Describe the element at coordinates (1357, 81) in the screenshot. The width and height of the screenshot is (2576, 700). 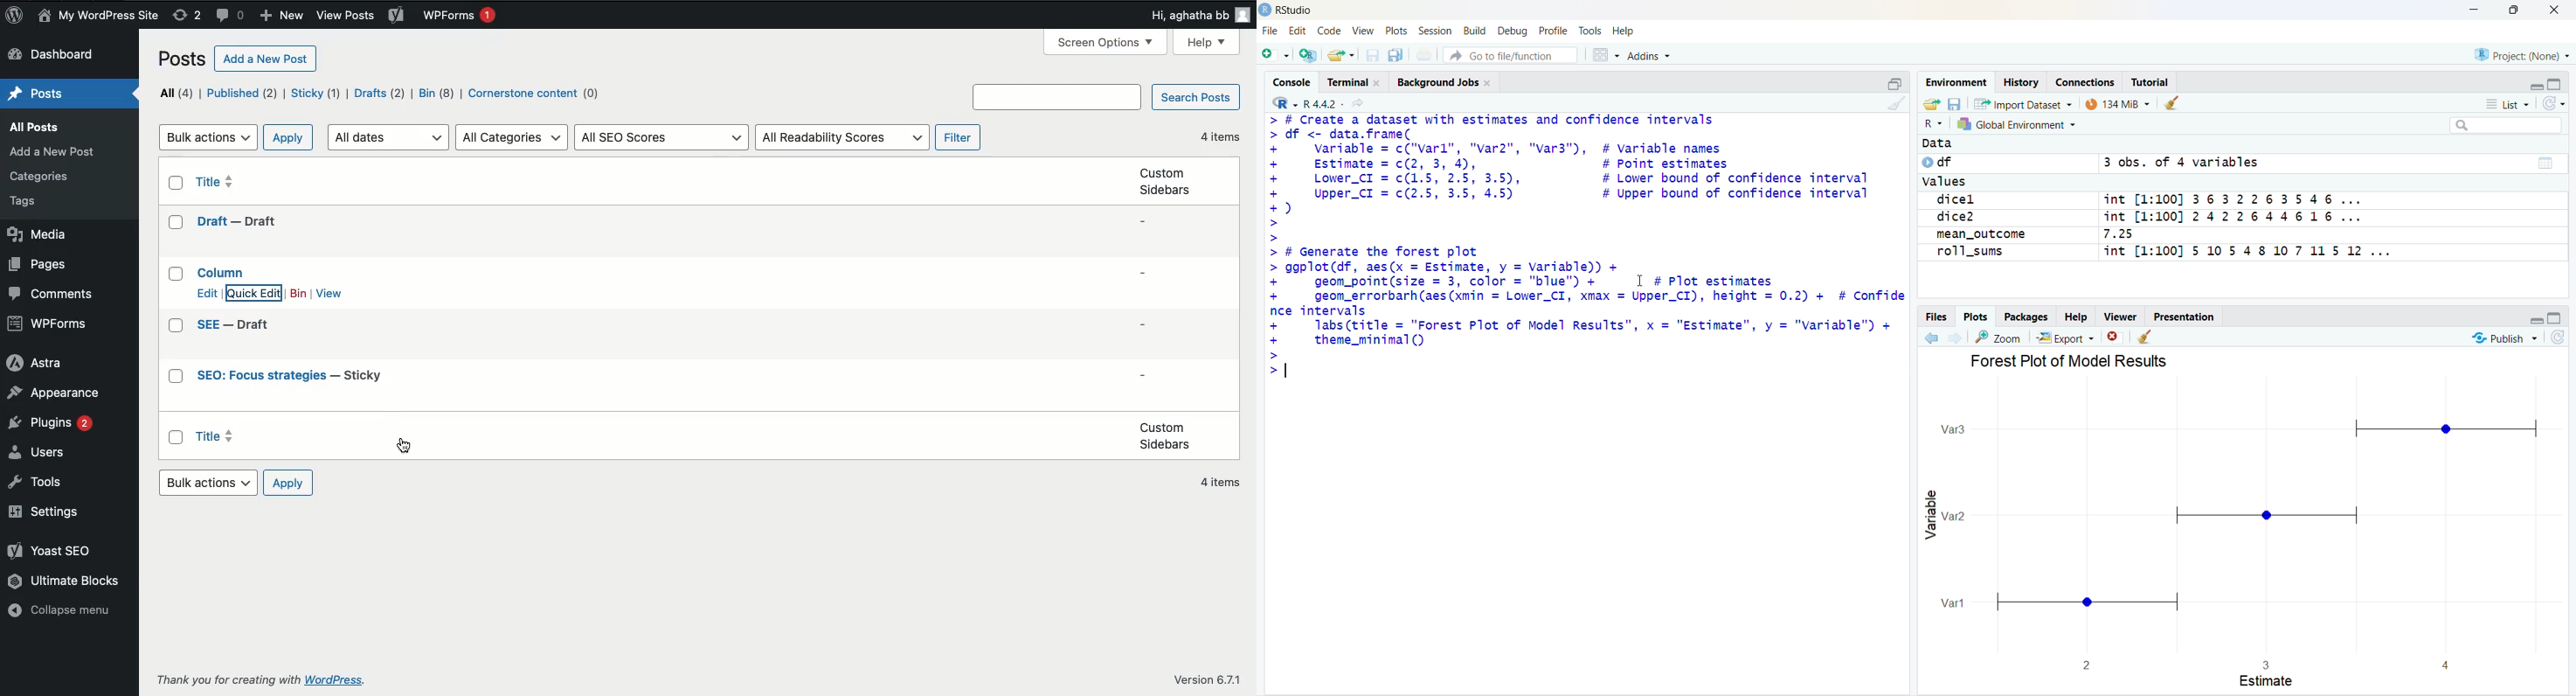
I see `Terminal` at that location.